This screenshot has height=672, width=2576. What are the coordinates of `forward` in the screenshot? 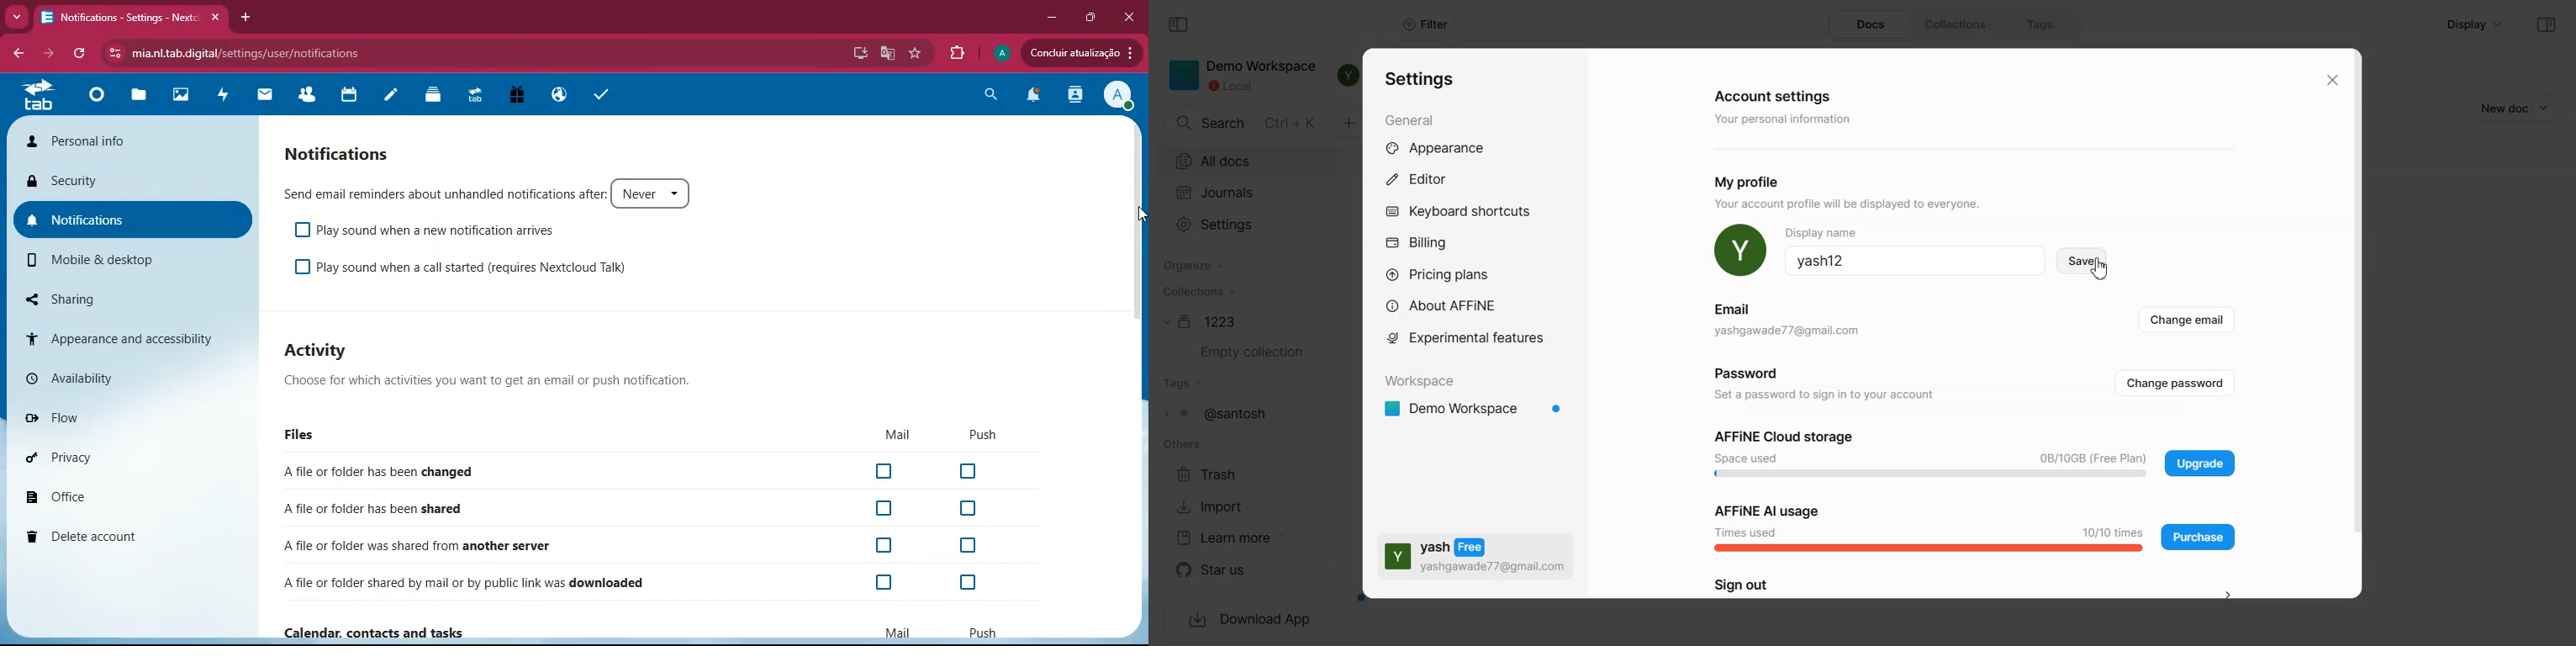 It's located at (46, 52).